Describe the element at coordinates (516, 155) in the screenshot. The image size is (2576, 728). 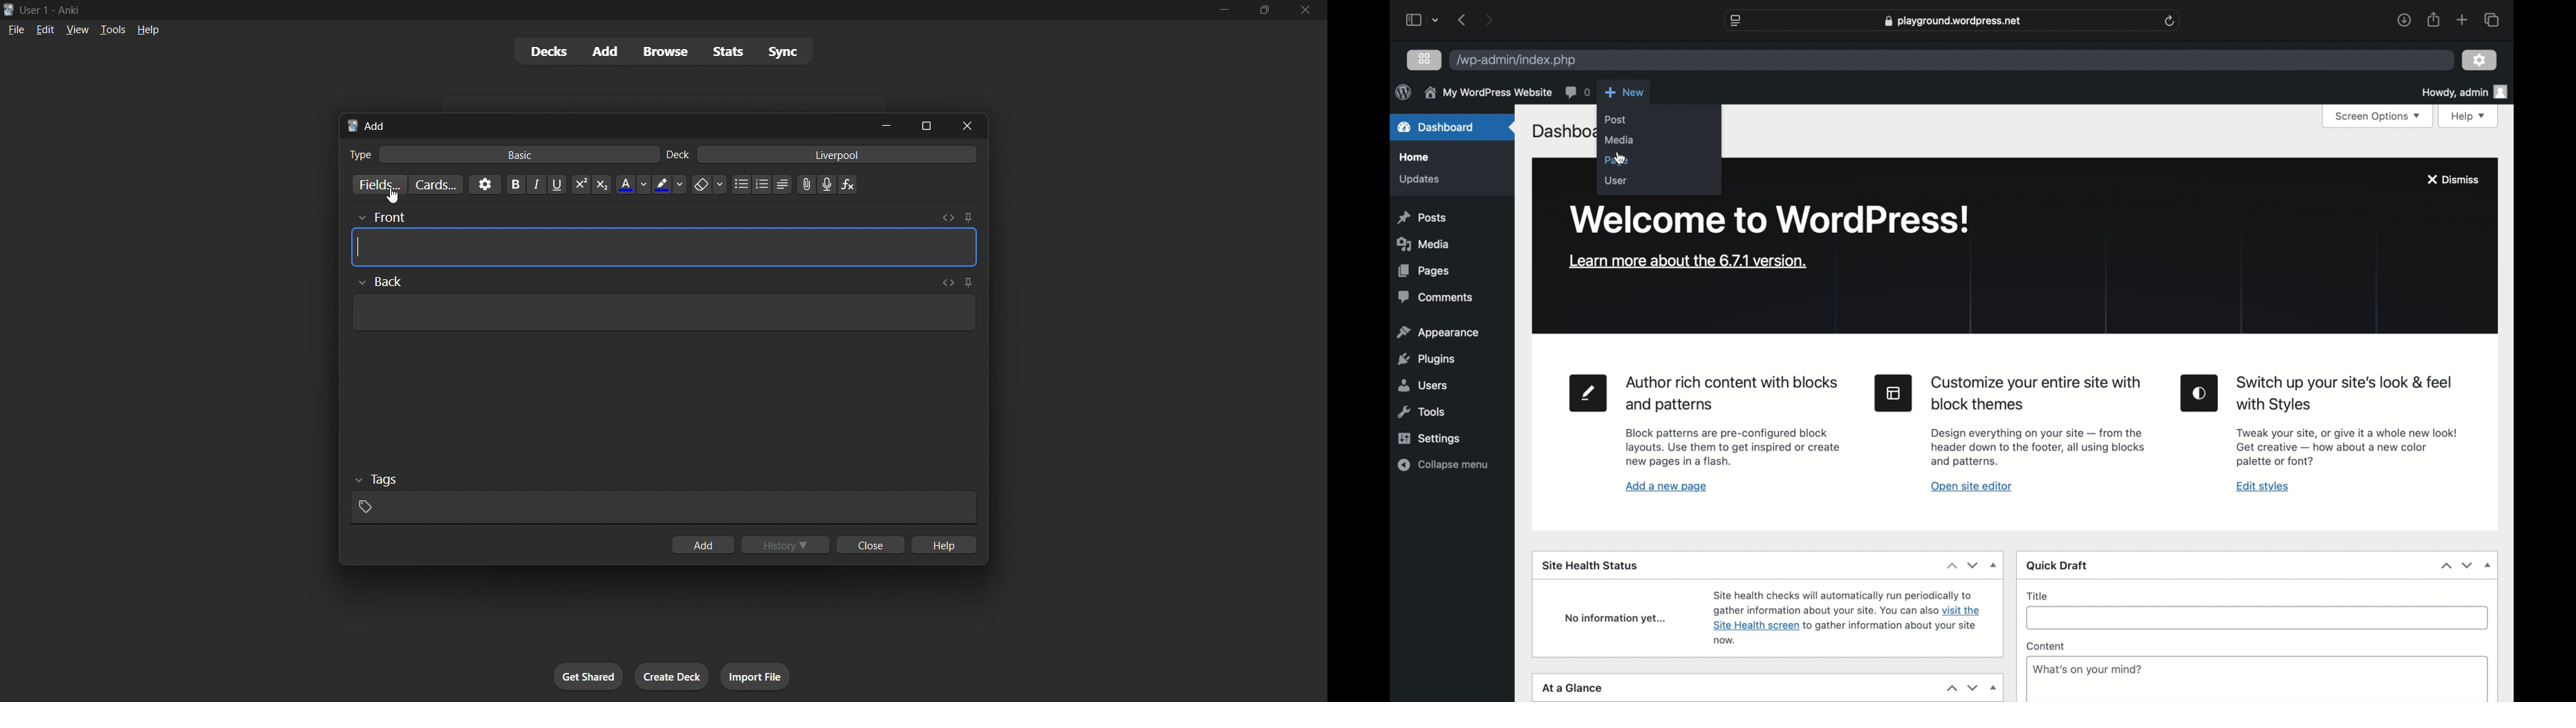
I see `basic card type` at that location.